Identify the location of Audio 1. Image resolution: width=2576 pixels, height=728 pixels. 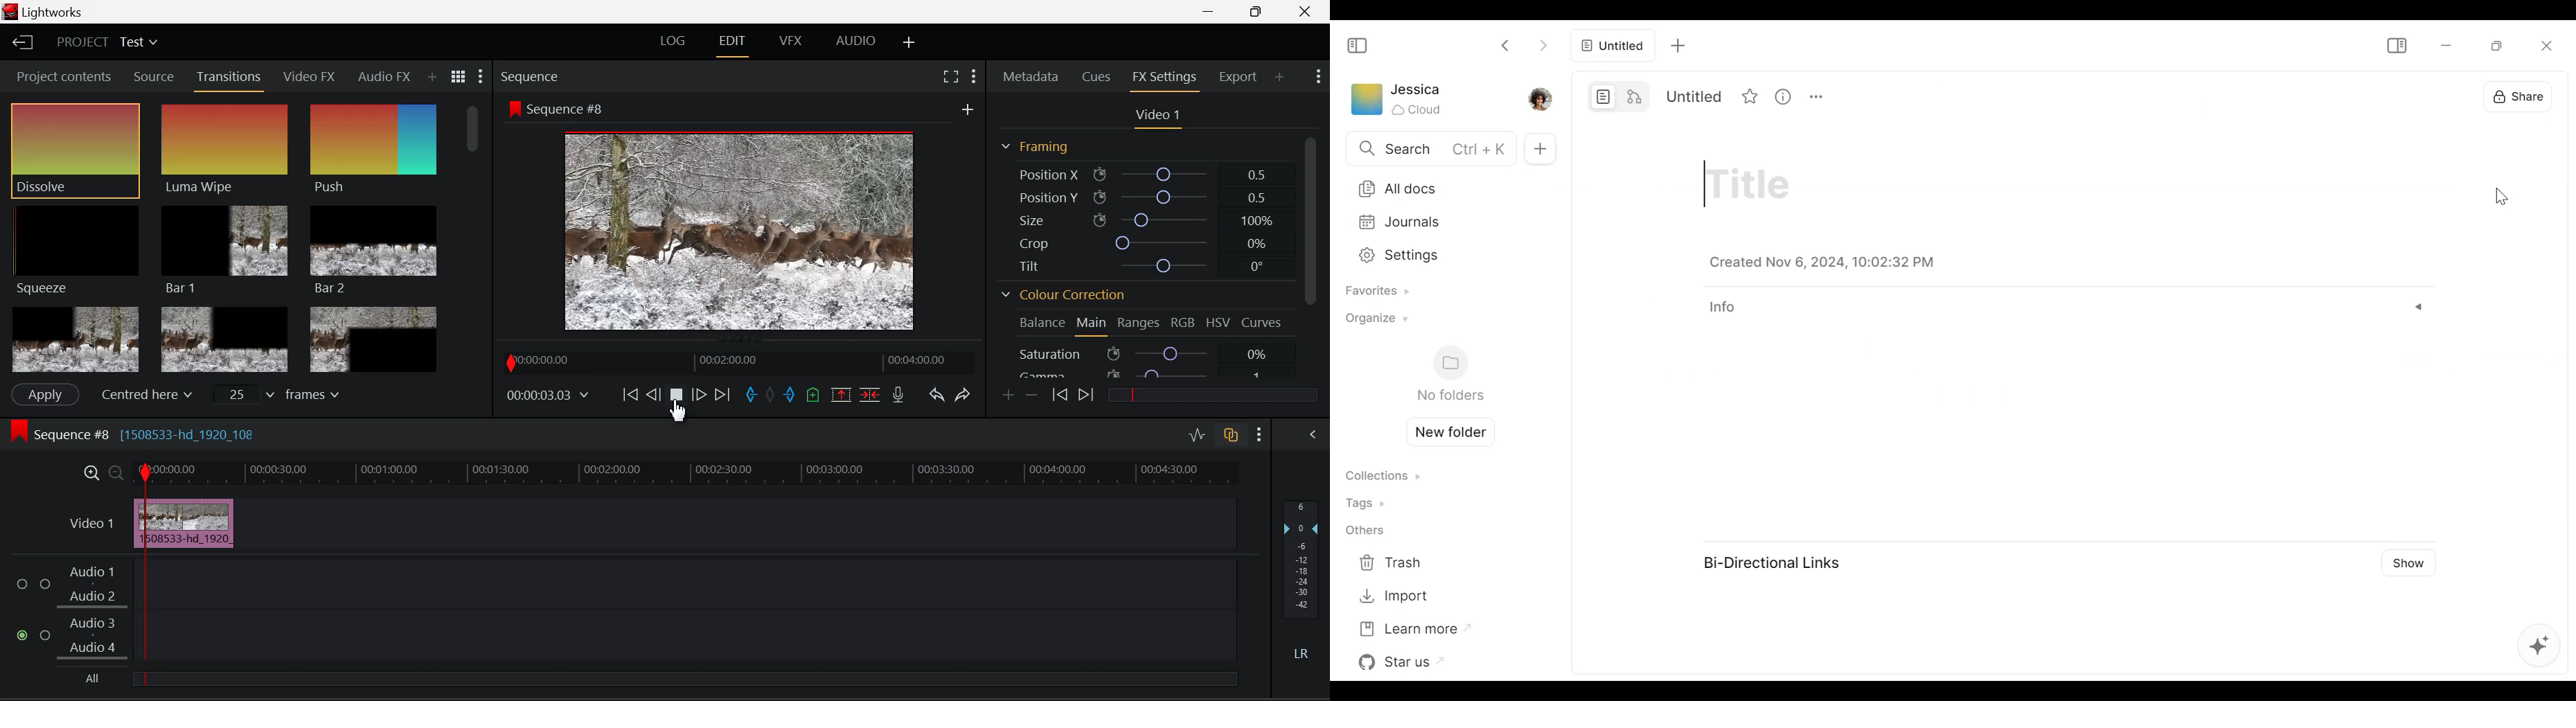
(93, 572).